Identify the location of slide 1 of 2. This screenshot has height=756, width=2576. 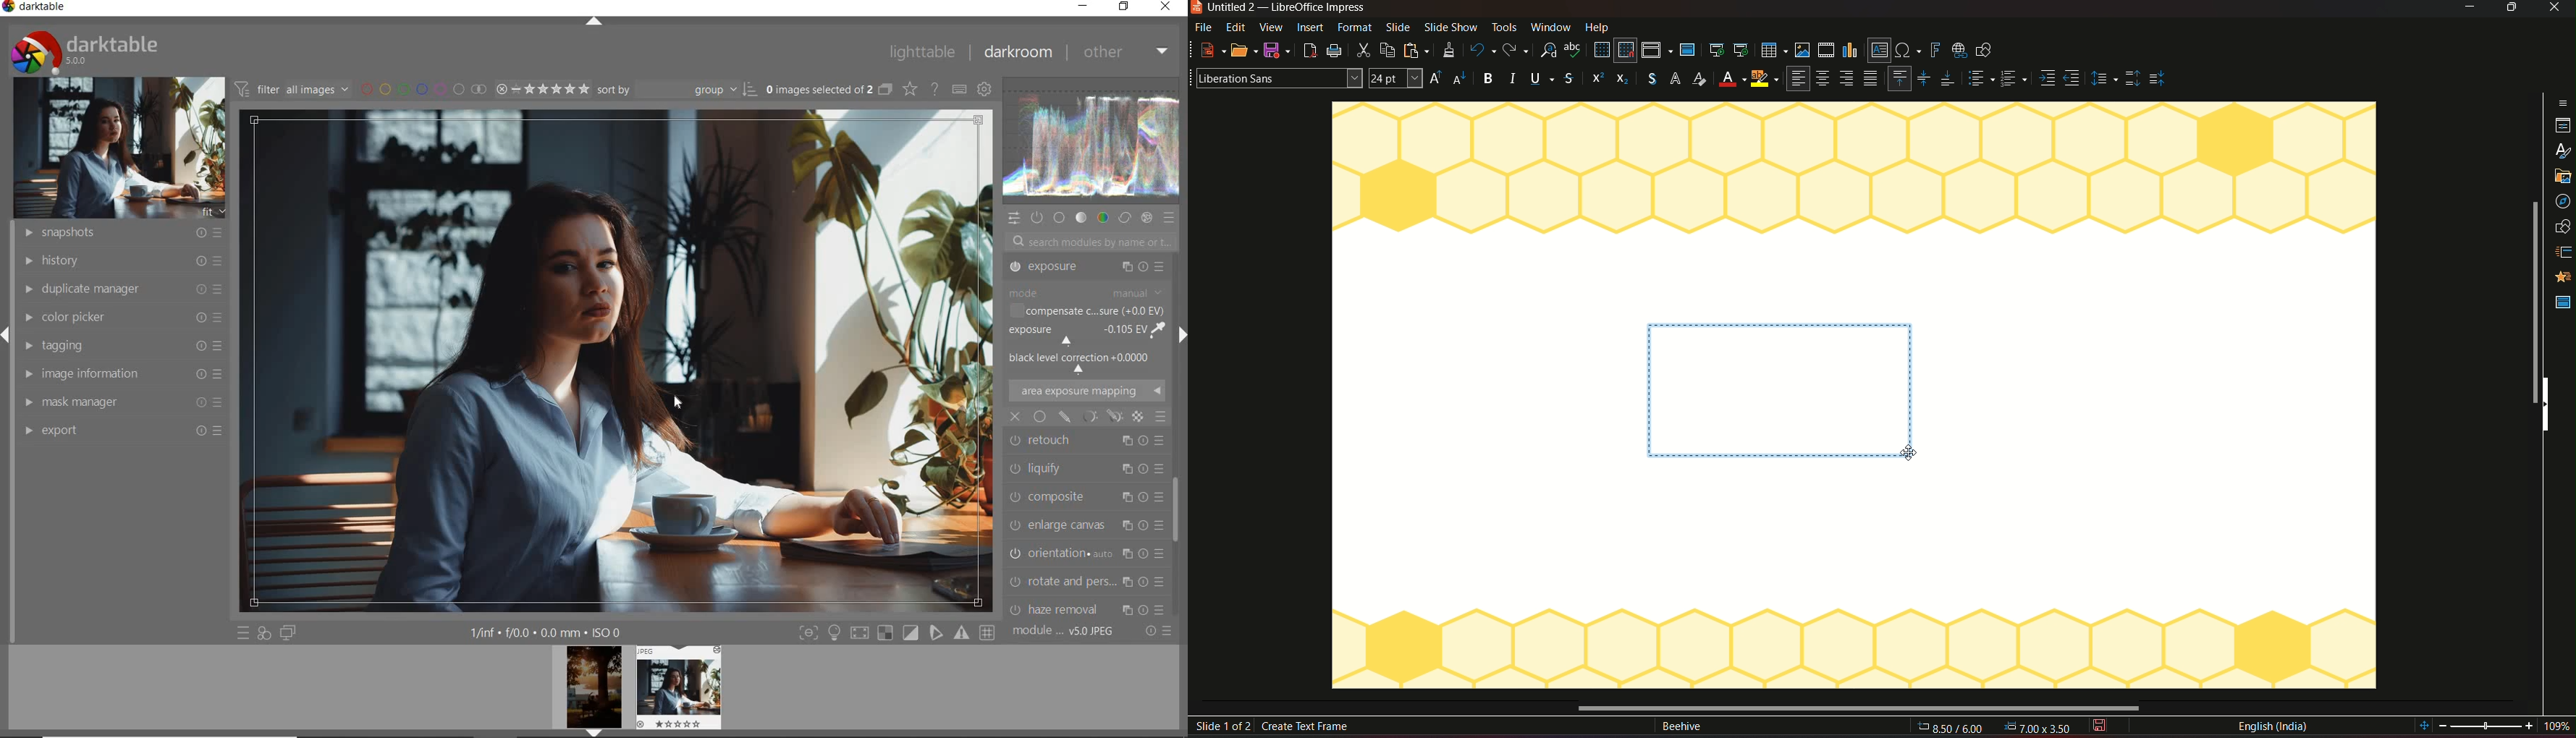
(1225, 727).